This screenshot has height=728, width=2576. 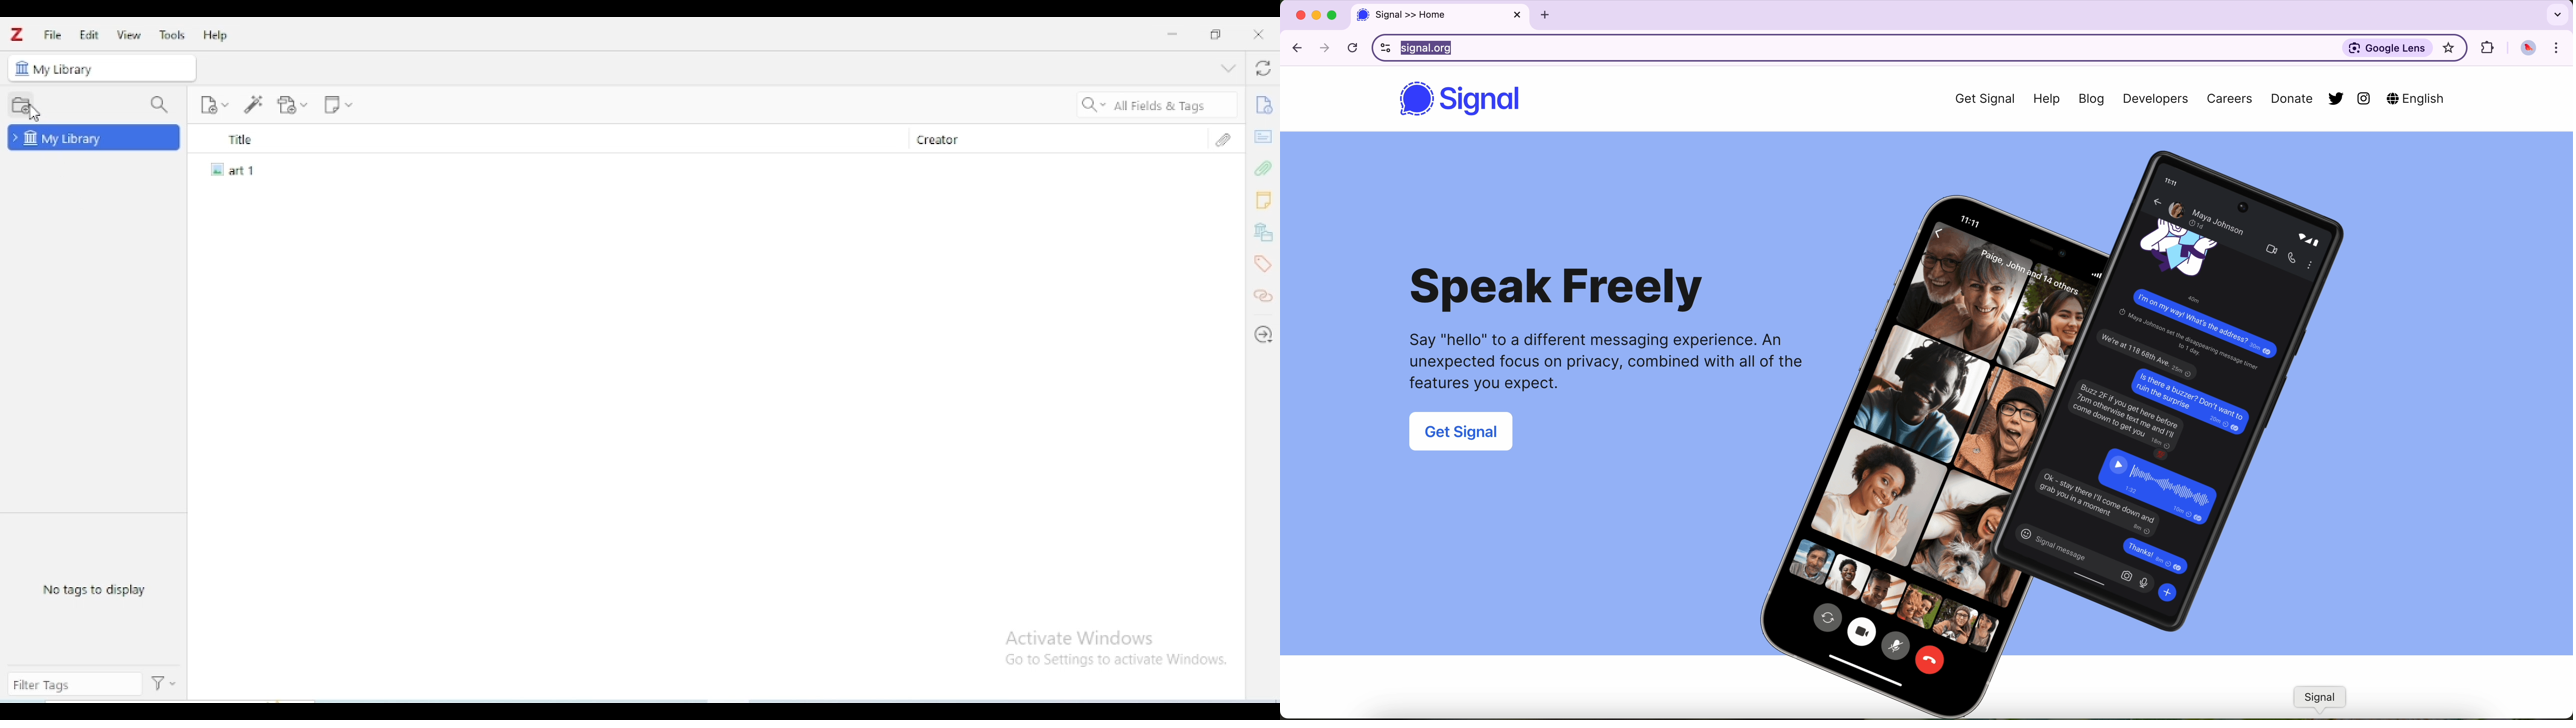 What do you see at coordinates (2043, 429) in the screenshot?
I see `phone image` at bounding box center [2043, 429].